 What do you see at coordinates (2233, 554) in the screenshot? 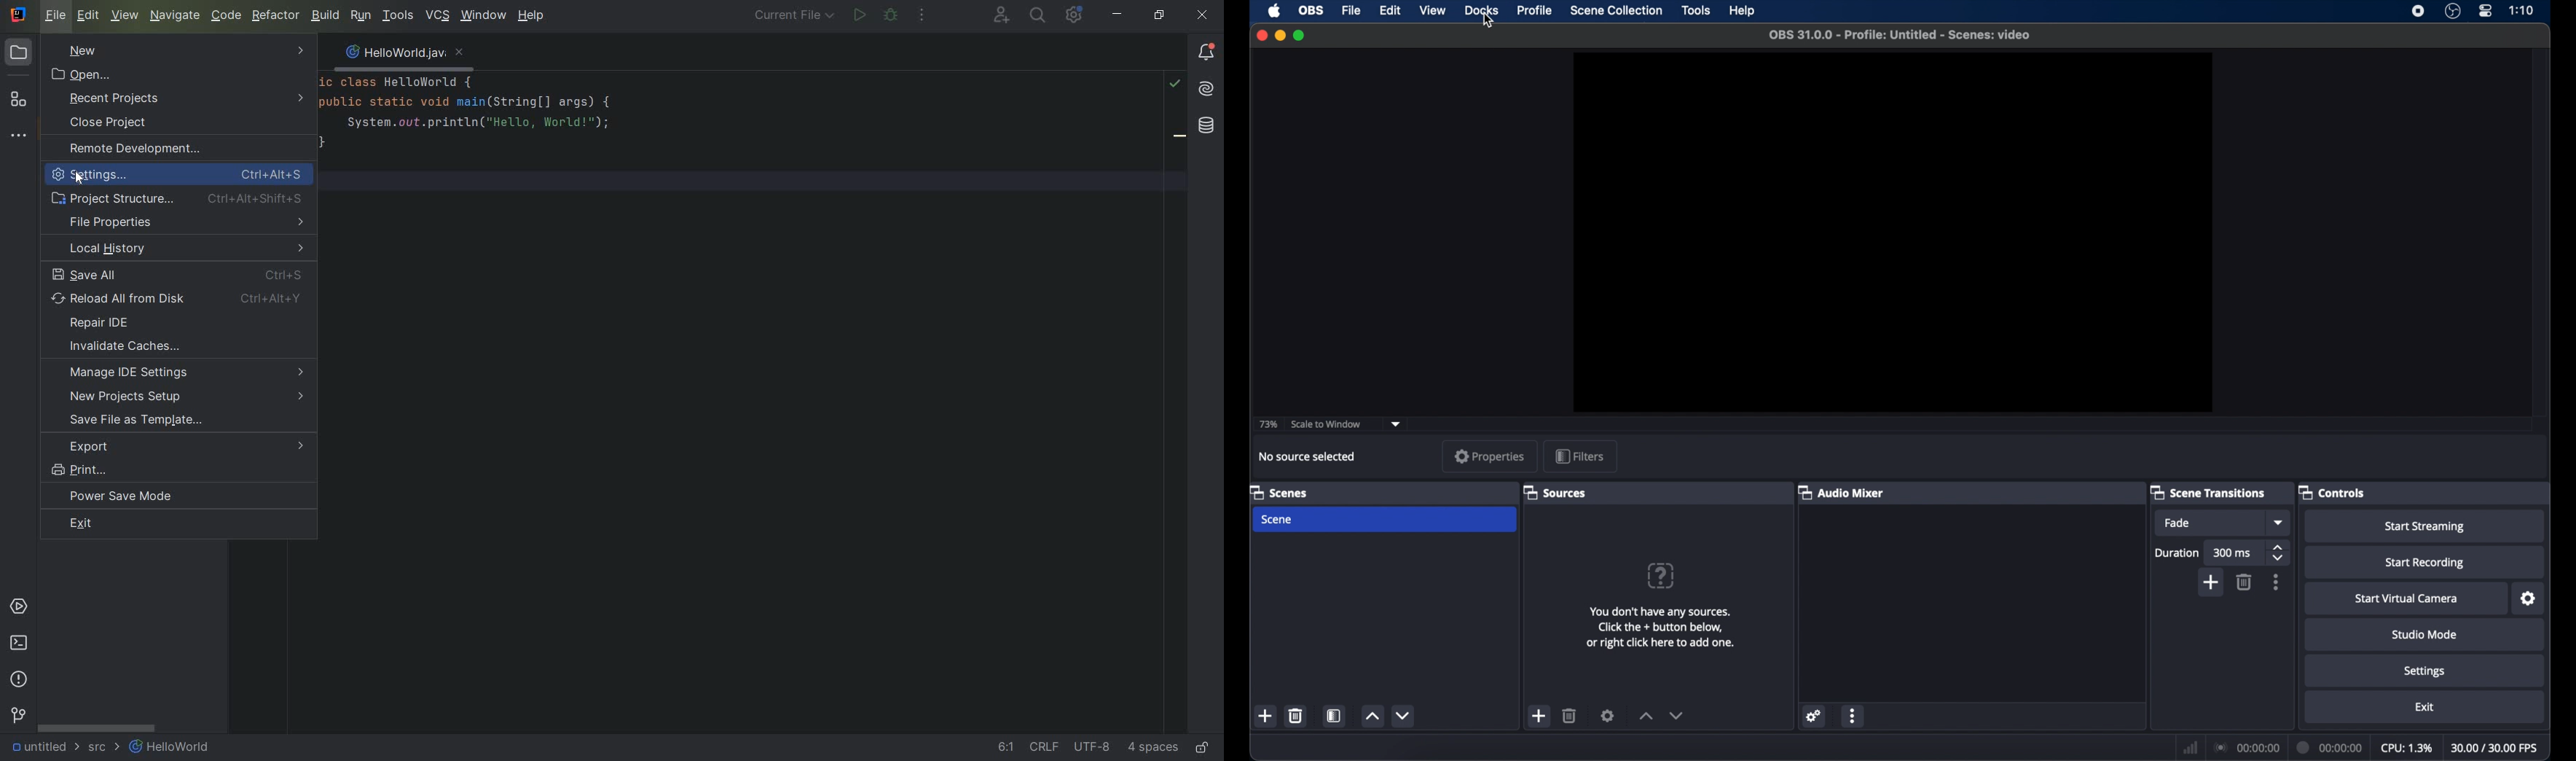
I see `300 ms` at bounding box center [2233, 554].